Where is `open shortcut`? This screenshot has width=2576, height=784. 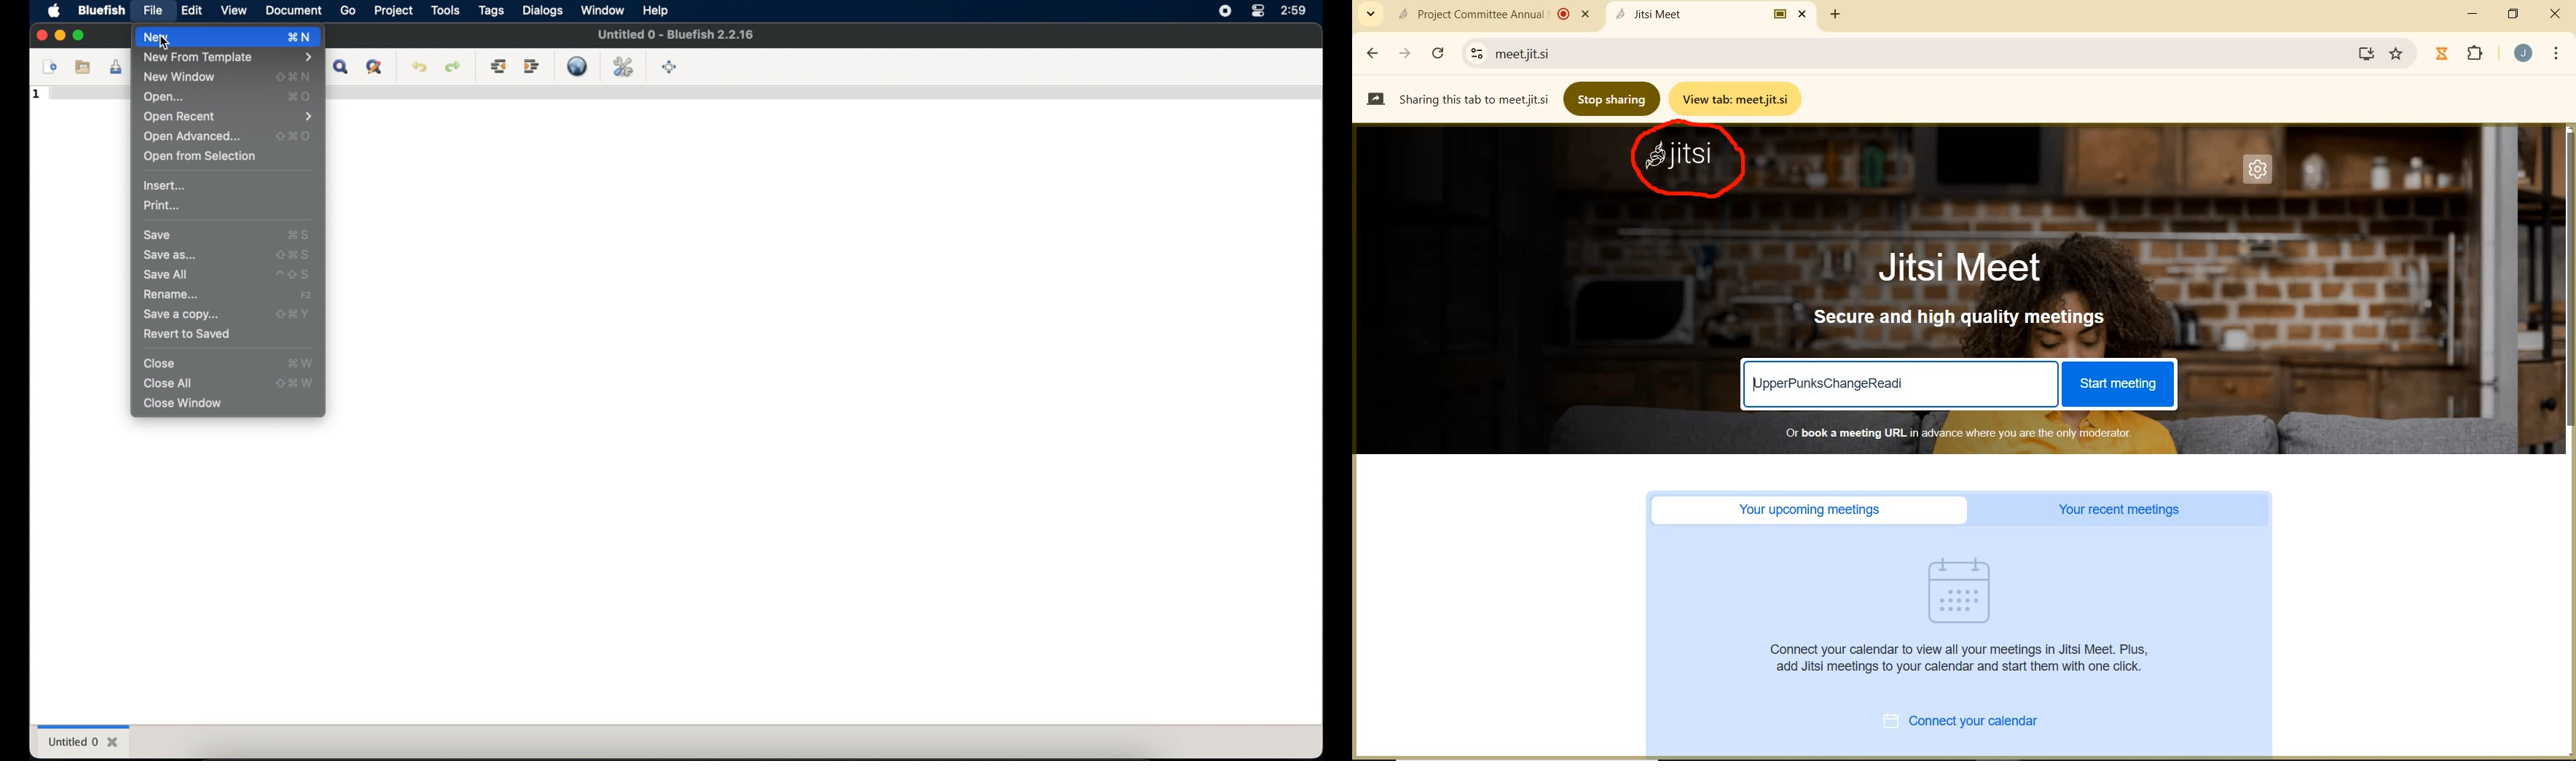
open shortcut is located at coordinates (300, 97).